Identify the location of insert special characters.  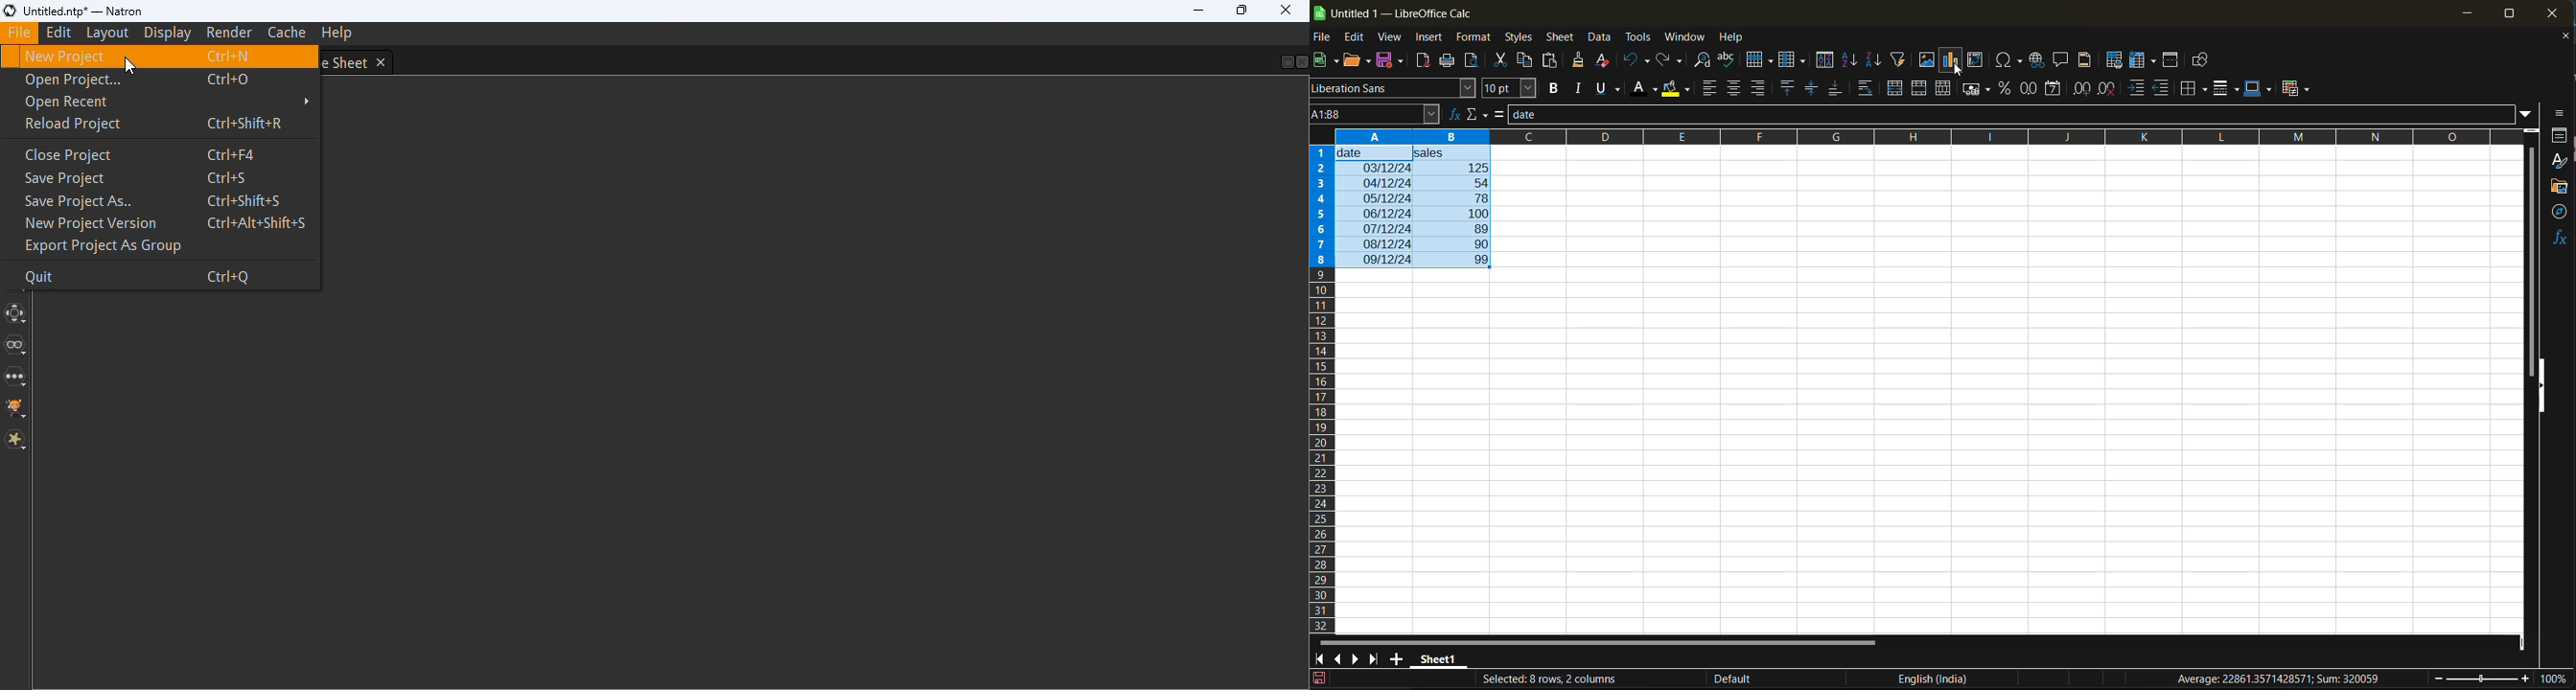
(2010, 61).